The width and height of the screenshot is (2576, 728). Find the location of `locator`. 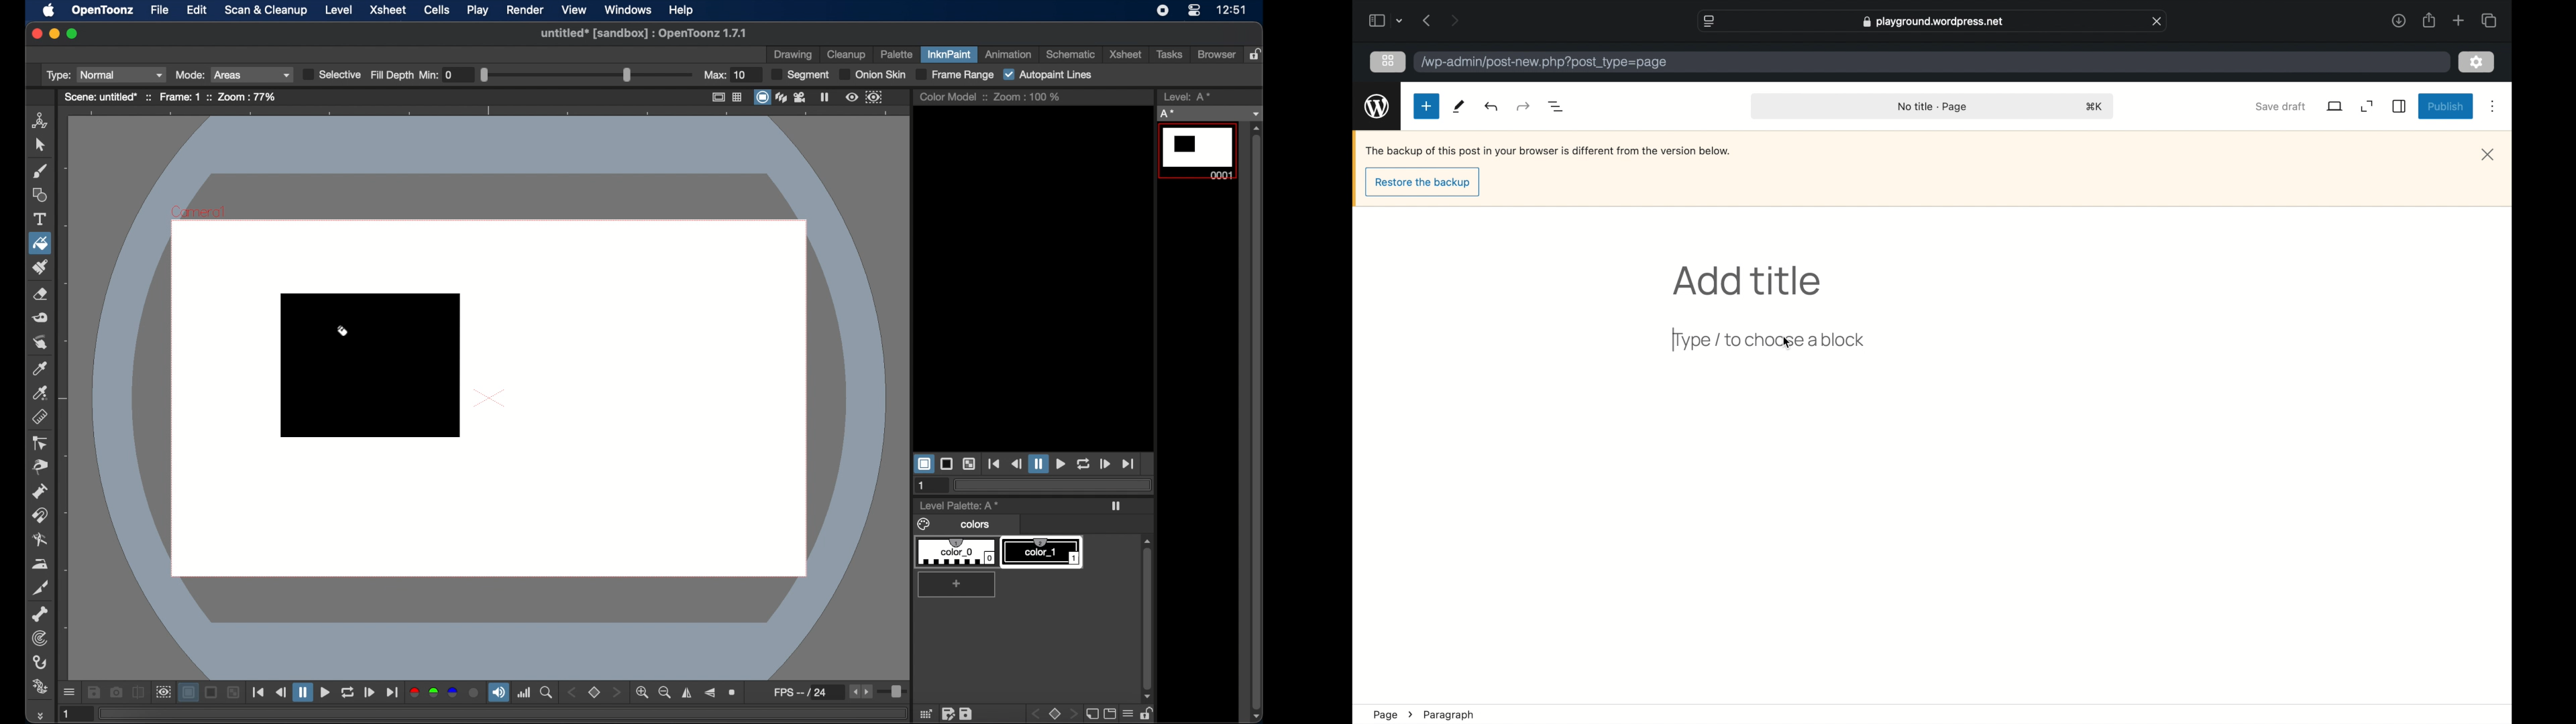

locator is located at coordinates (546, 692).